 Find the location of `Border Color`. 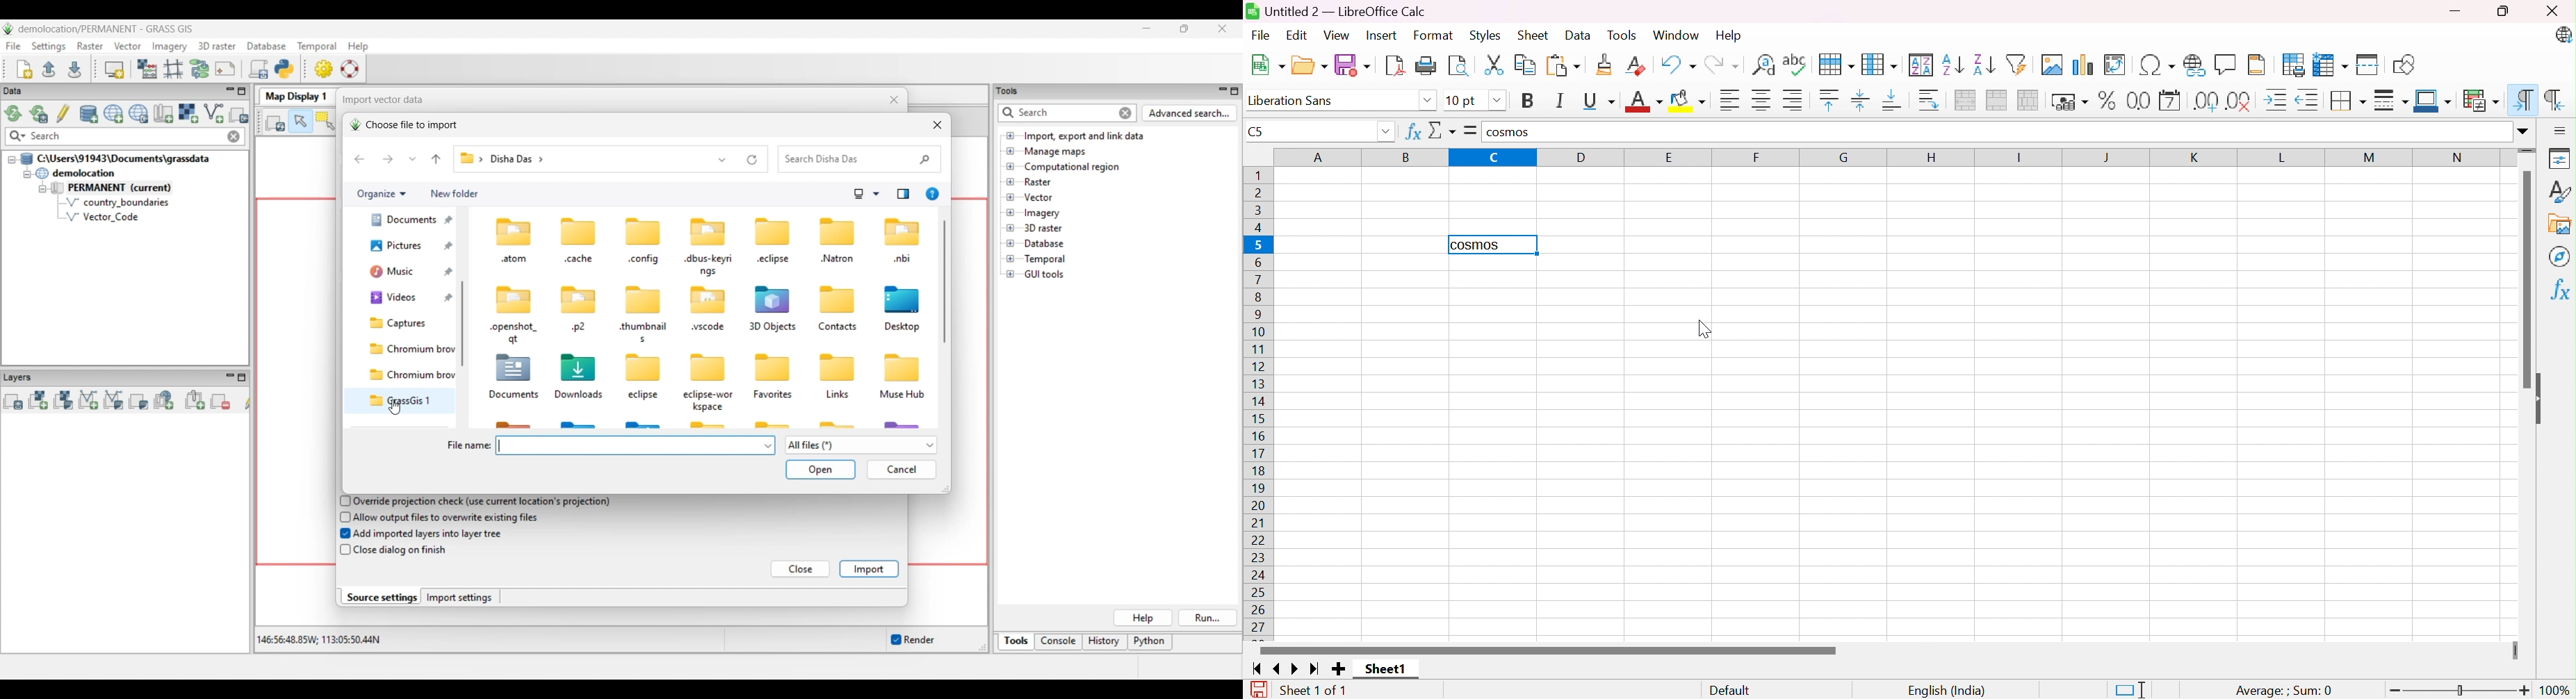

Border Color is located at coordinates (2433, 100).